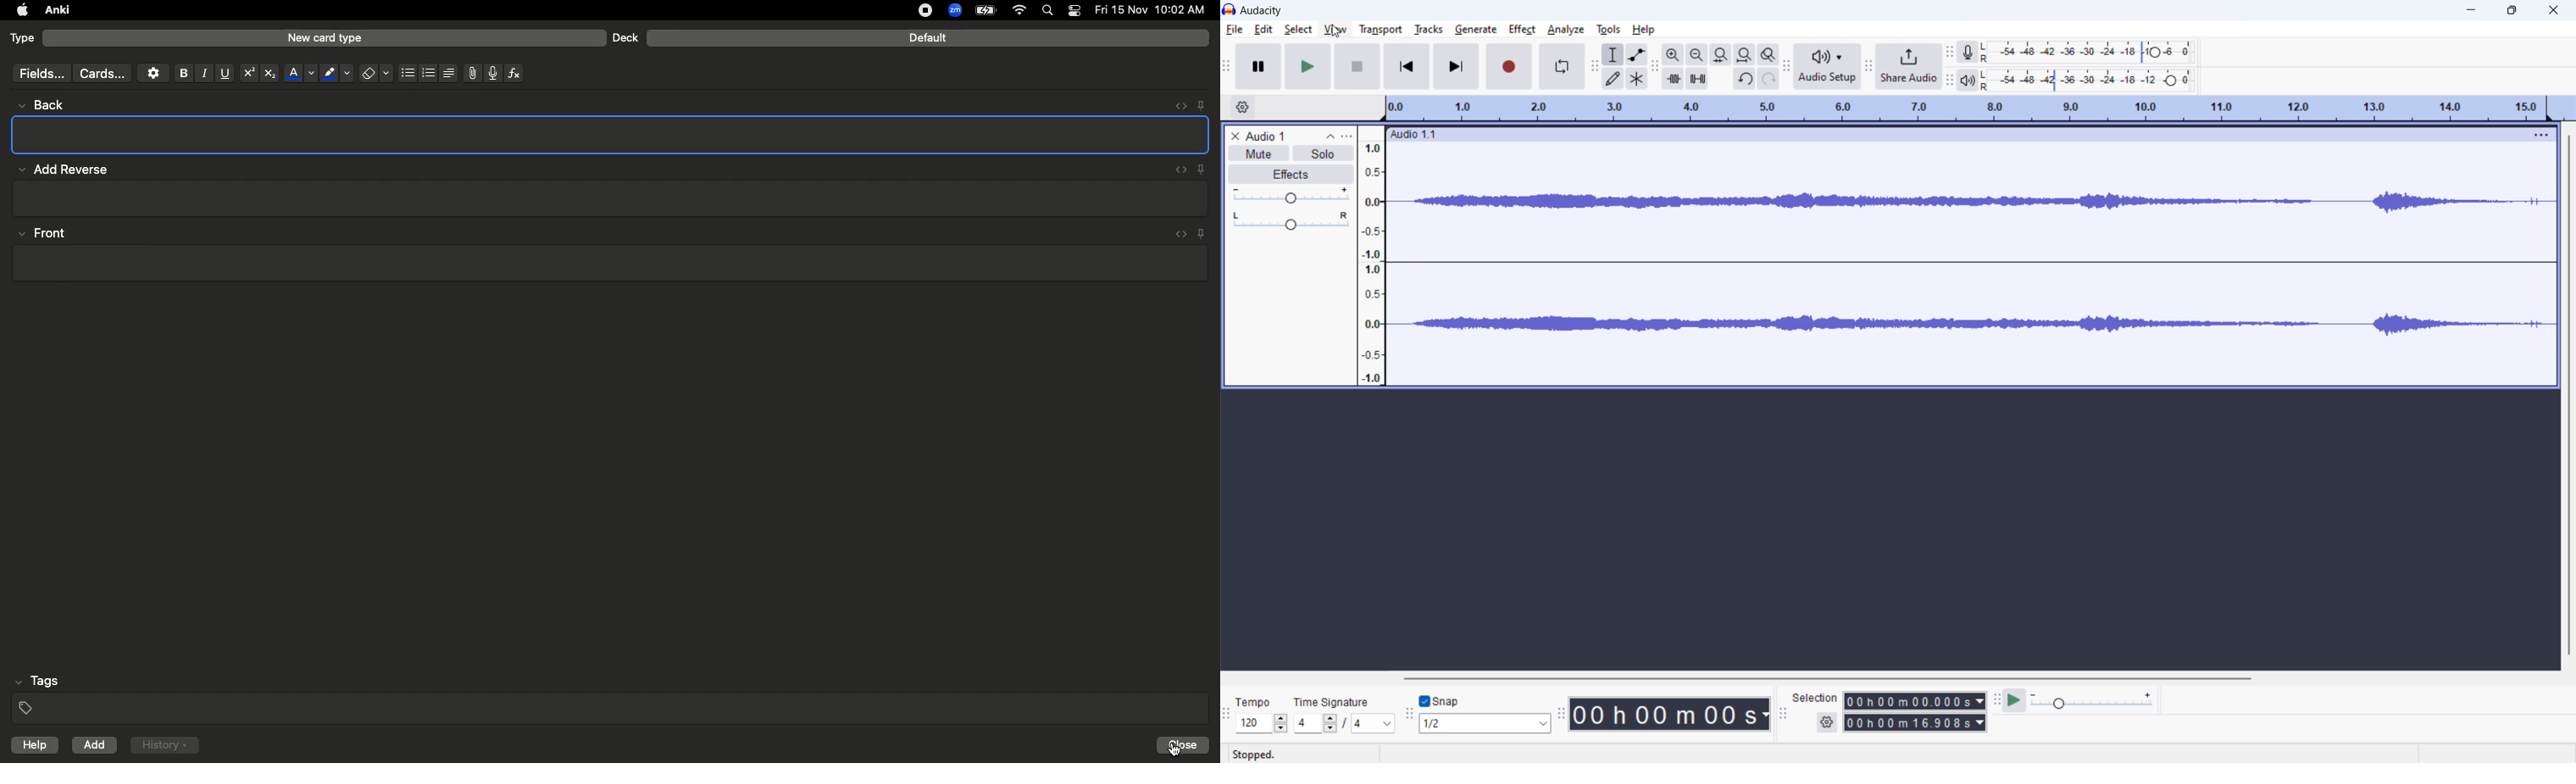 This screenshot has width=2576, height=784. Describe the element at coordinates (2092, 700) in the screenshot. I see `playback speed` at that location.